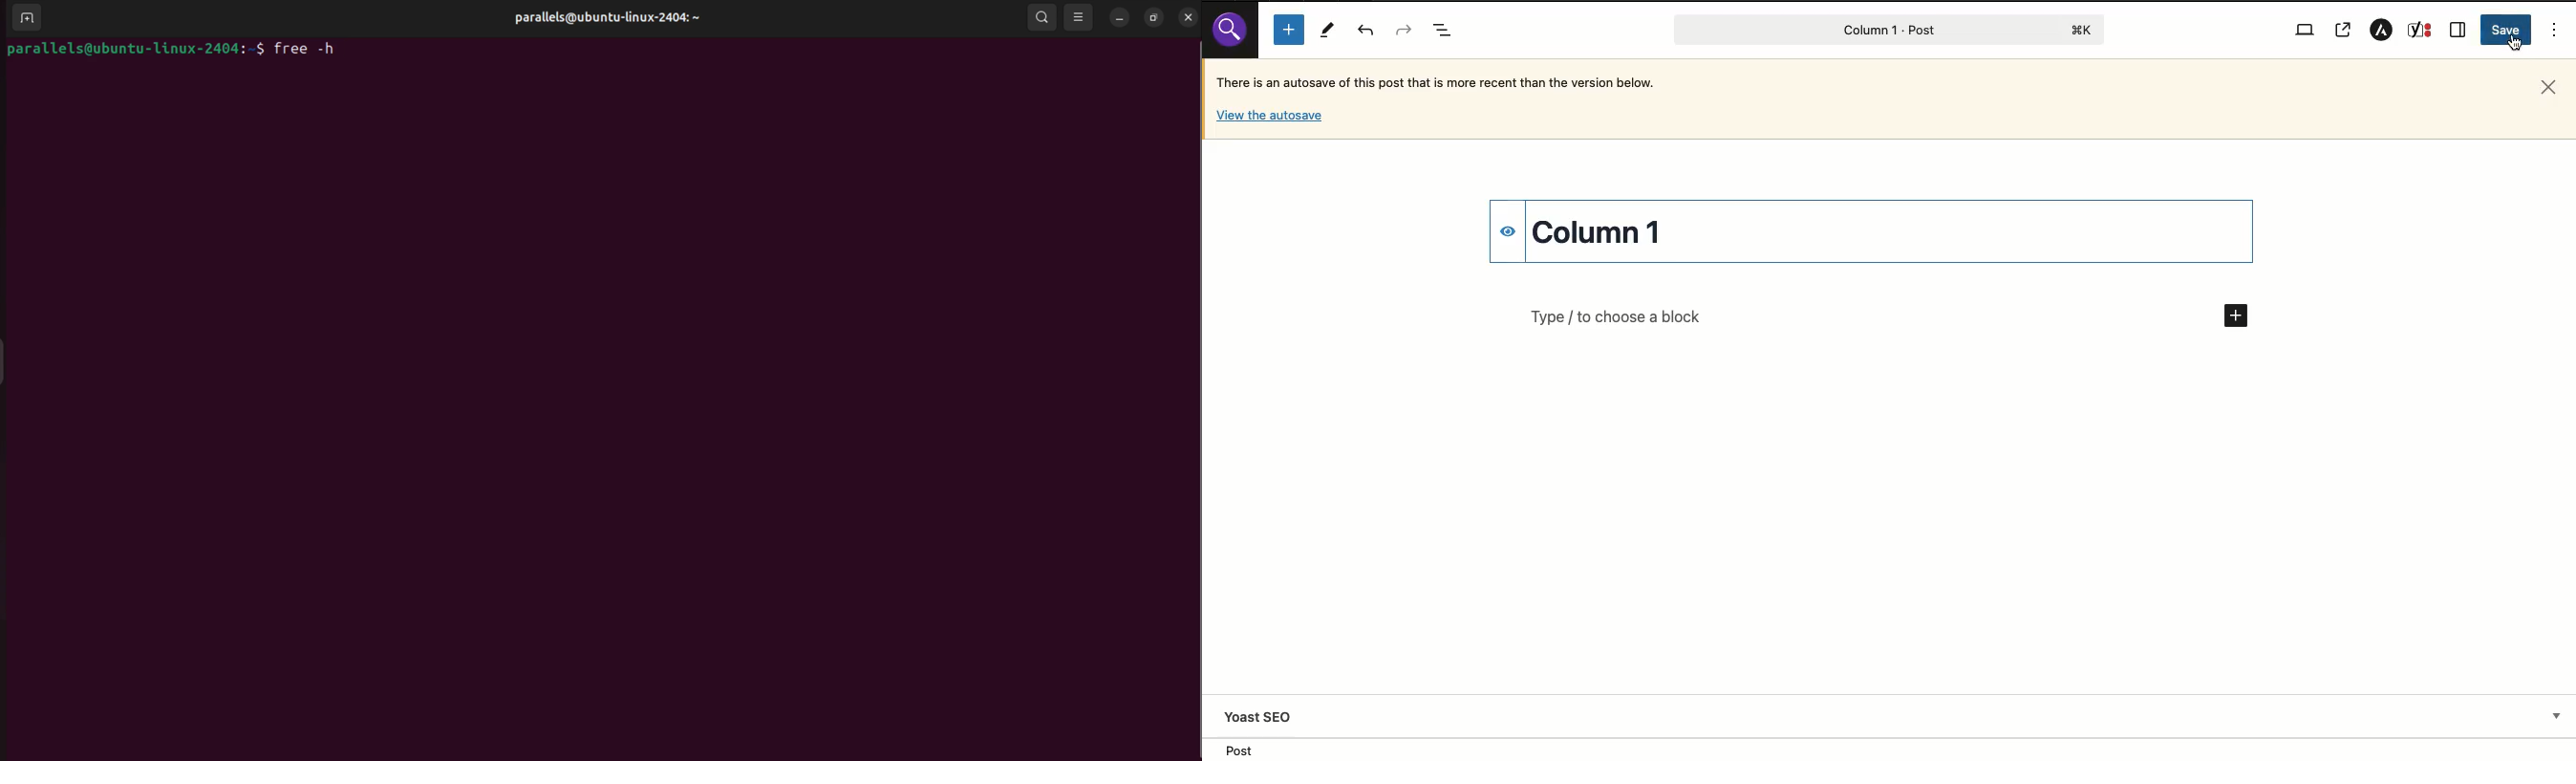 The image size is (2576, 784). What do you see at coordinates (2344, 32) in the screenshot?
I see `View post` at bounding box center [2344, 32].